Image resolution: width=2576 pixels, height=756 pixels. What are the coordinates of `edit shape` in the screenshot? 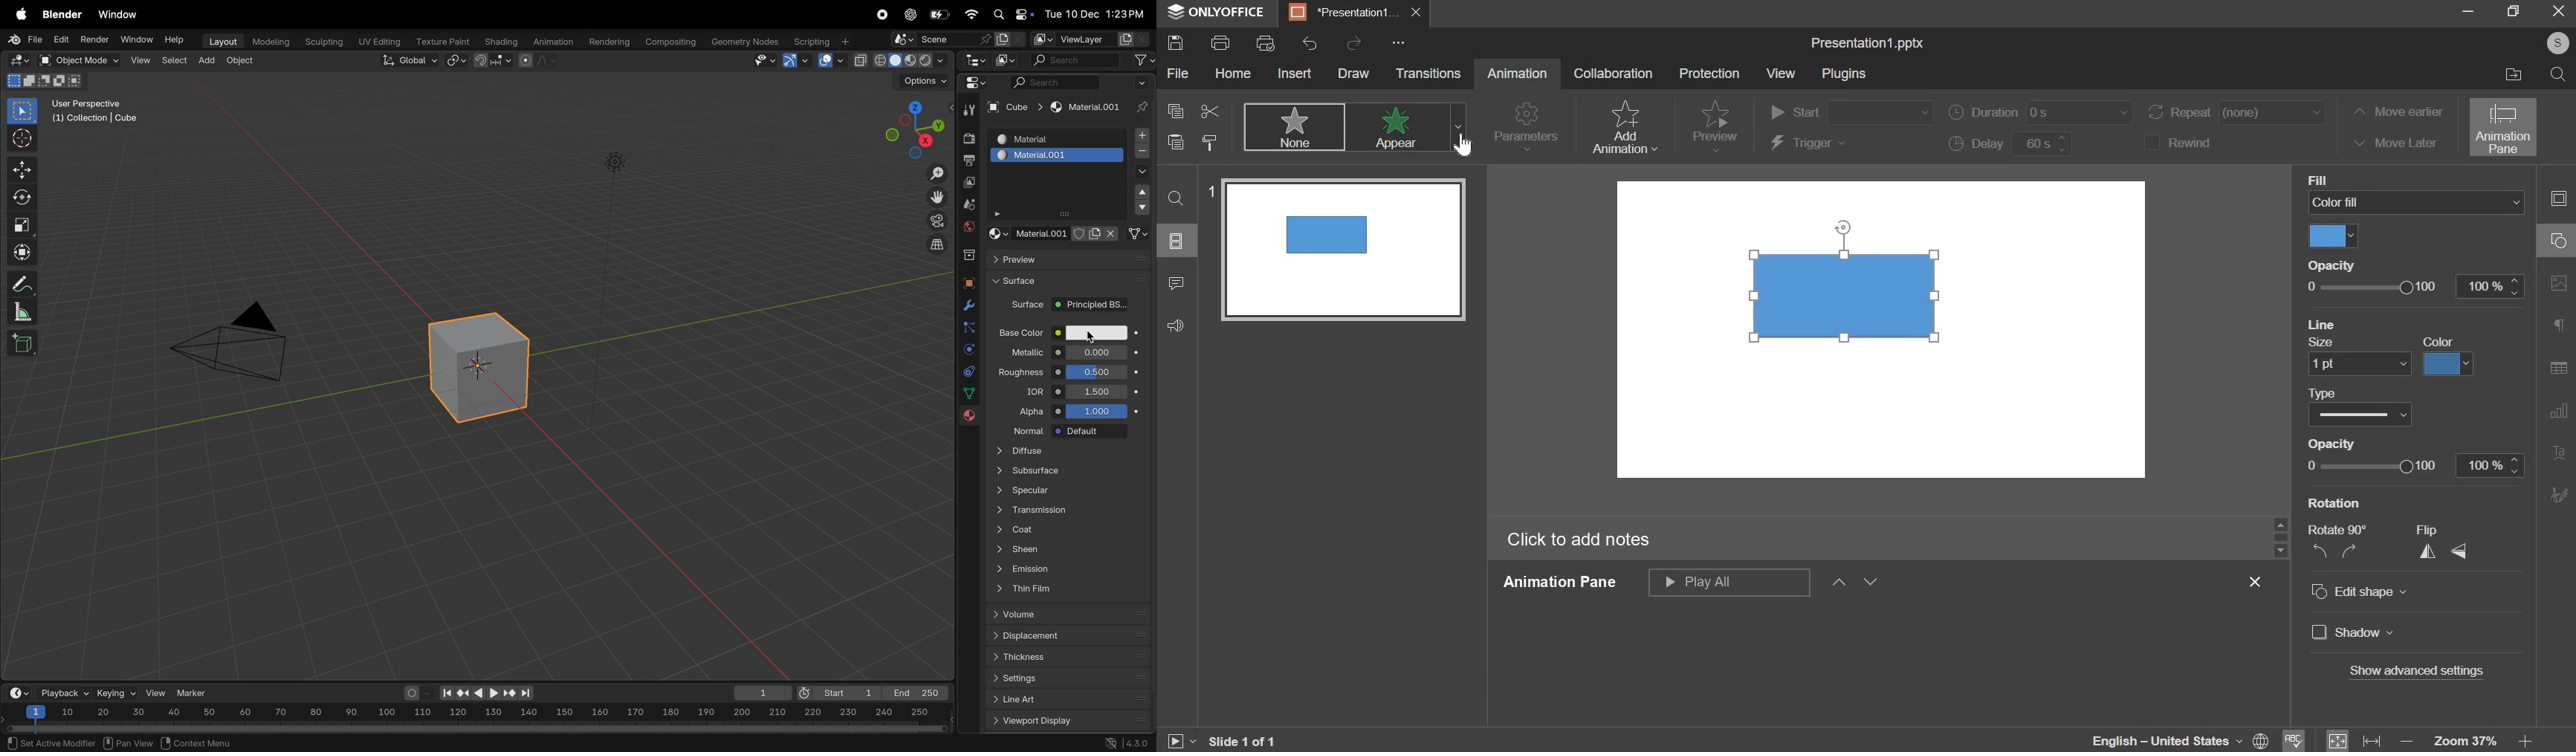 It's located at (2389, 590).